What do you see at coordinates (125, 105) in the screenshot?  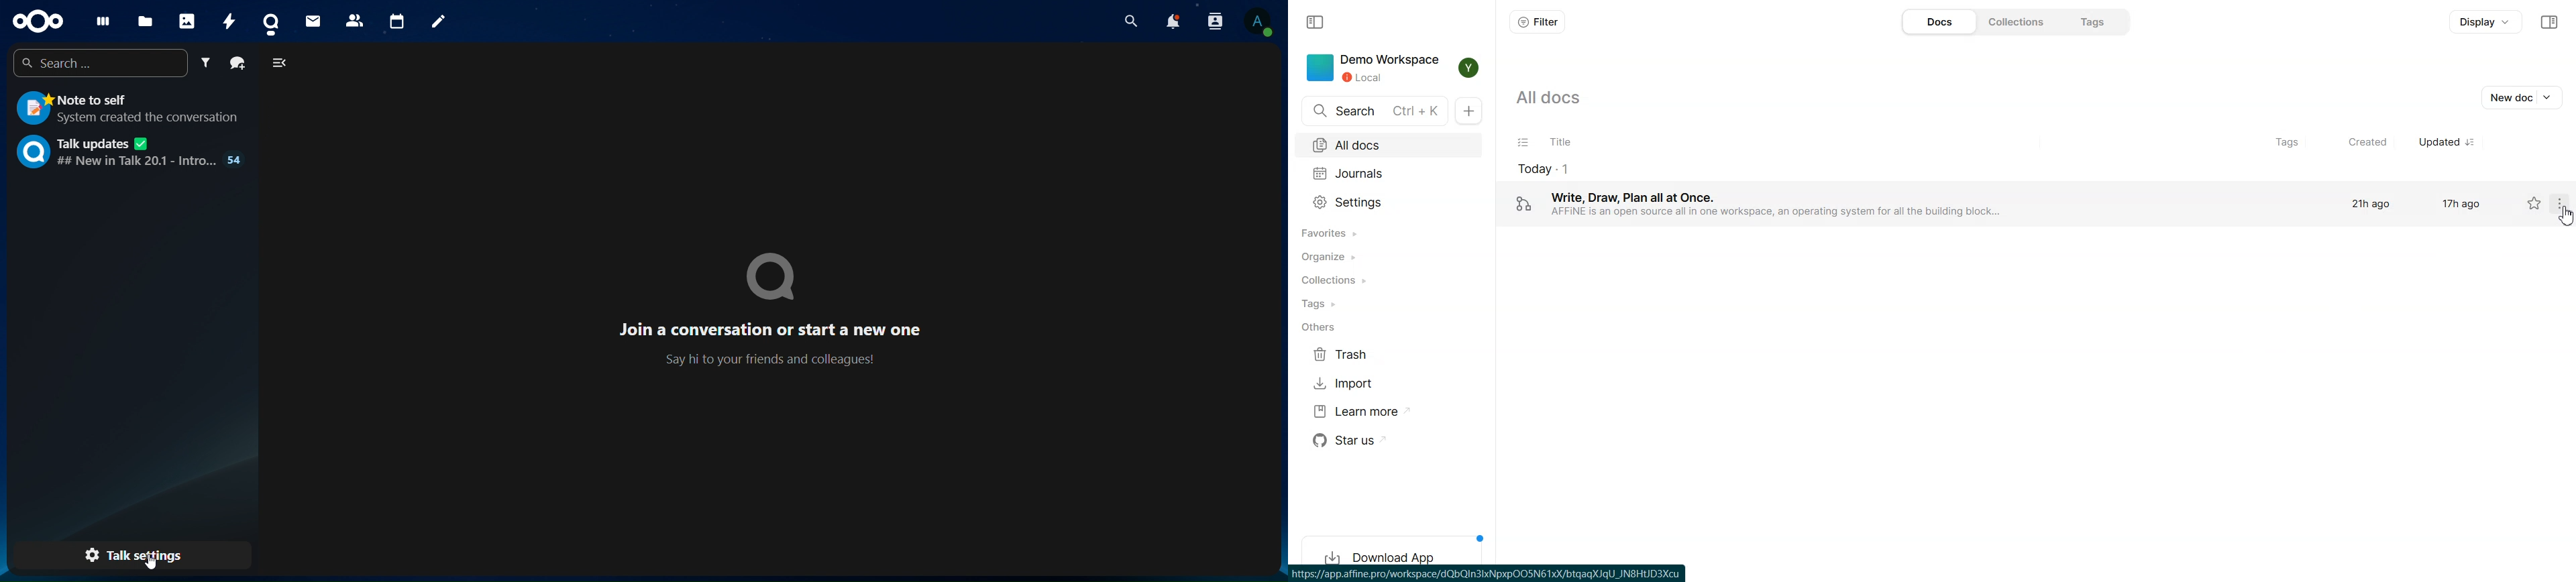 I see `note to self` at bounding box center [125, 105].